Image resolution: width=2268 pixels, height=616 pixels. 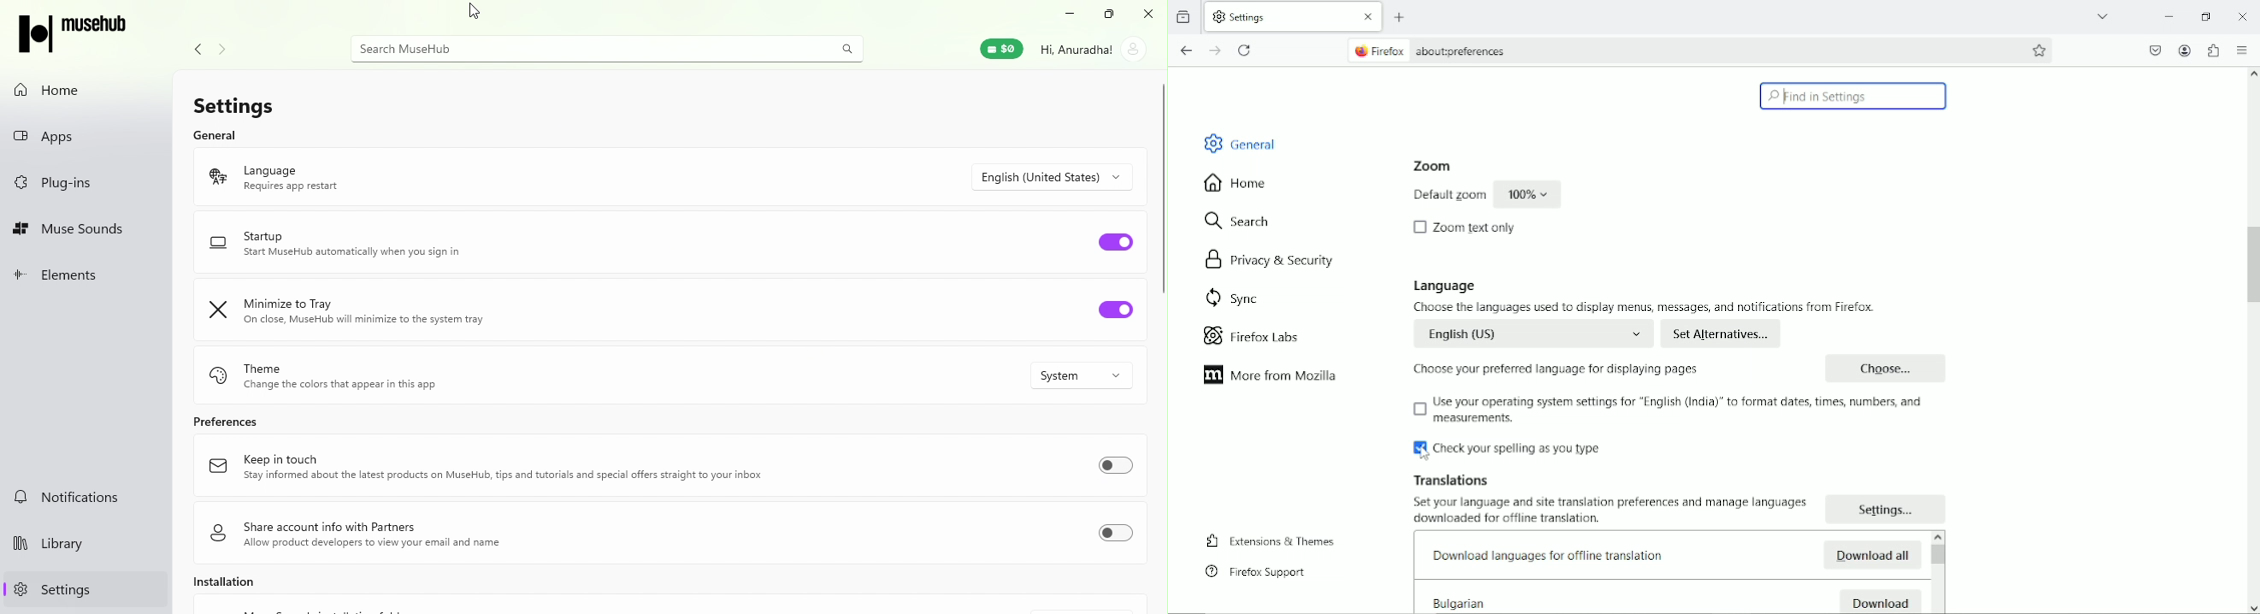 What do you see at coordinates (1085, 377) in the screenshot?
I see `Drop down` at bounding box center [1085, 377].